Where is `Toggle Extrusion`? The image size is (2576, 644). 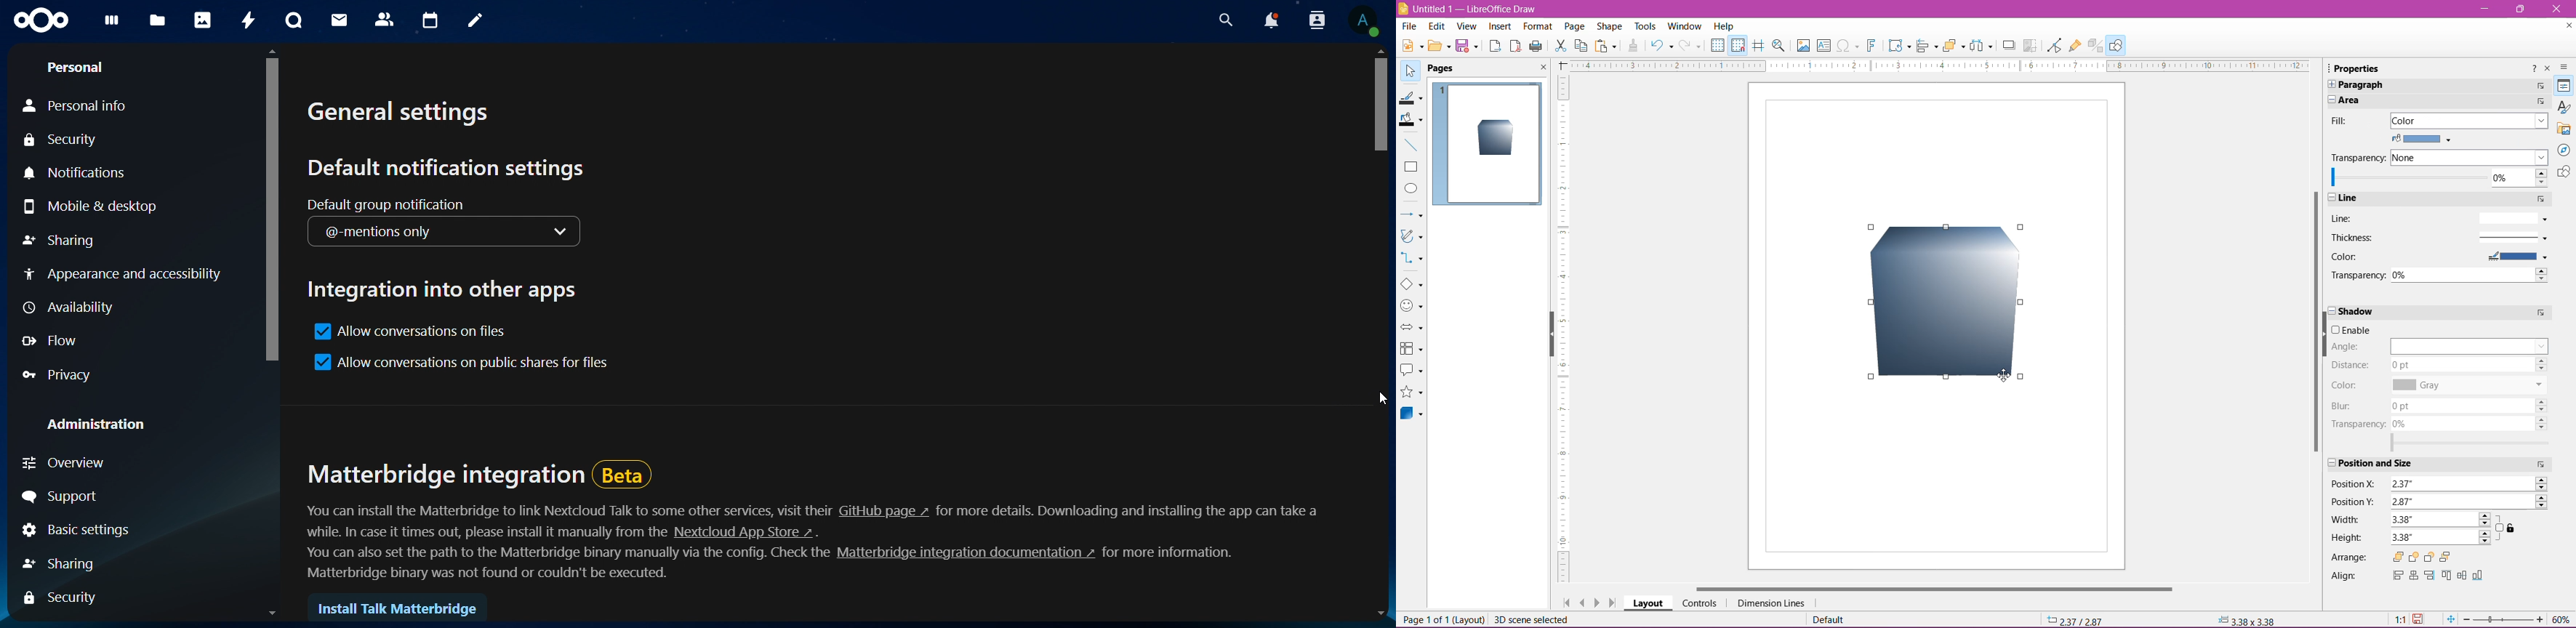
Toggle Extrusion is located at coordinates (2096, 45).